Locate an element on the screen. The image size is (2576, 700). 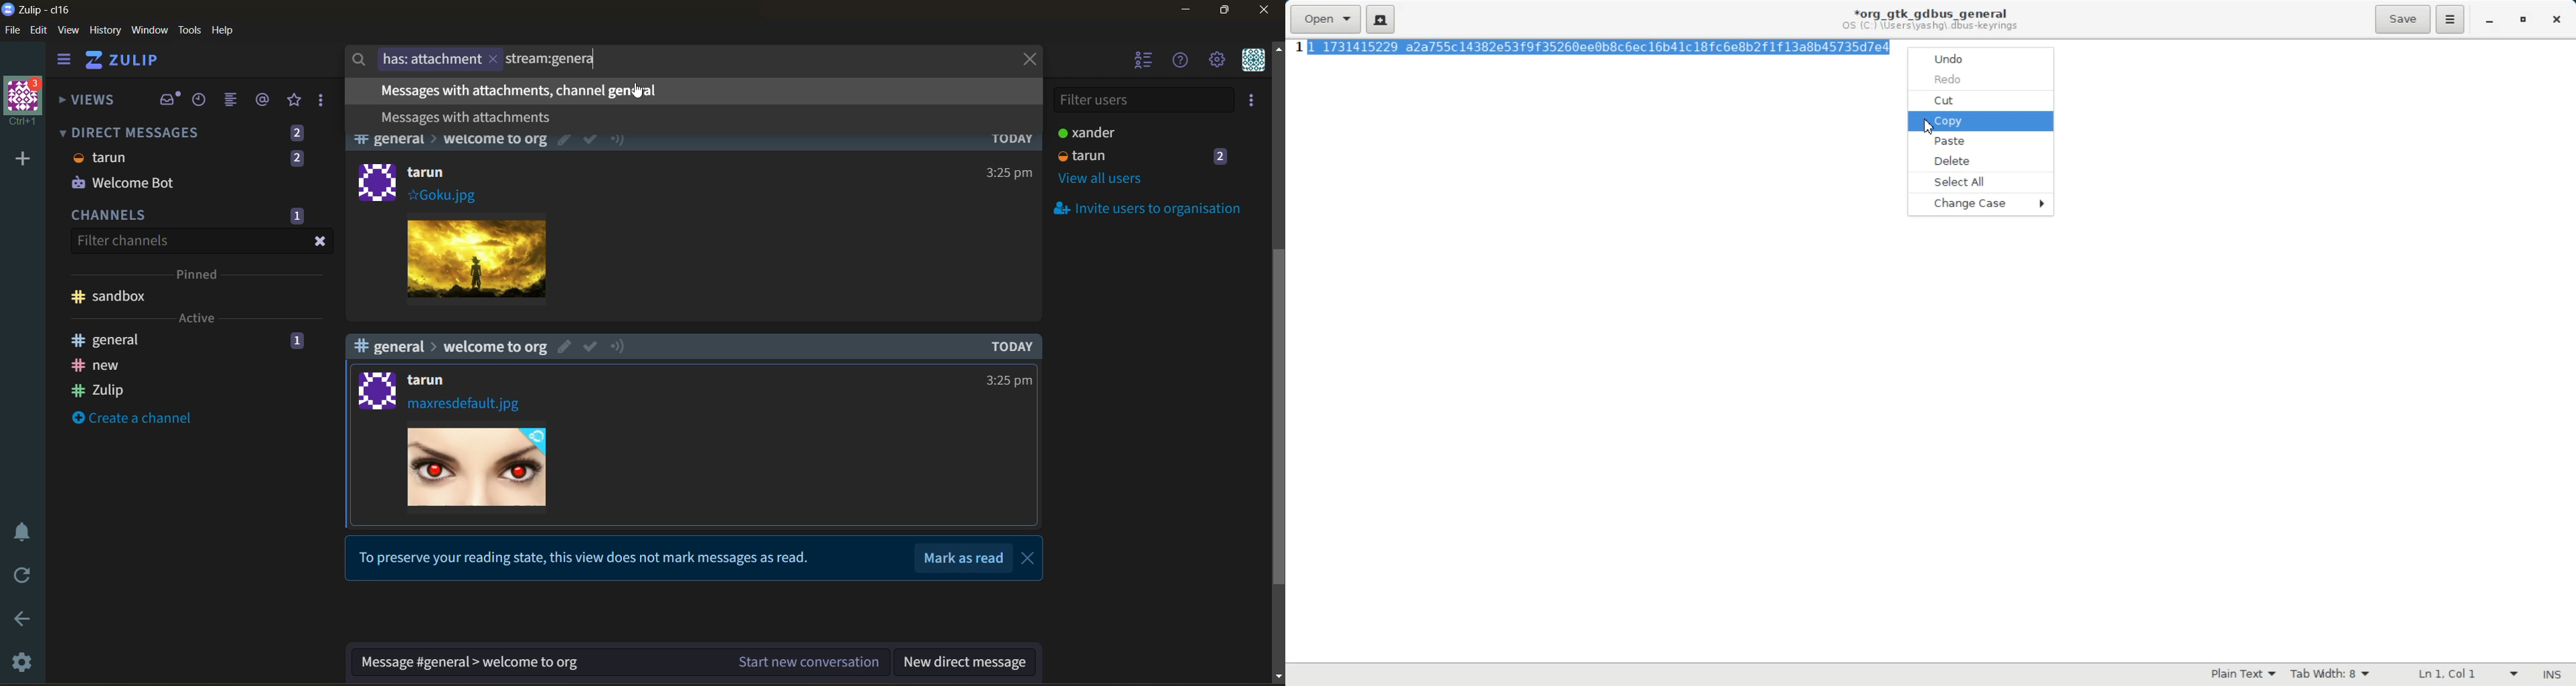
combined feed is located at coordinates (233, 100).